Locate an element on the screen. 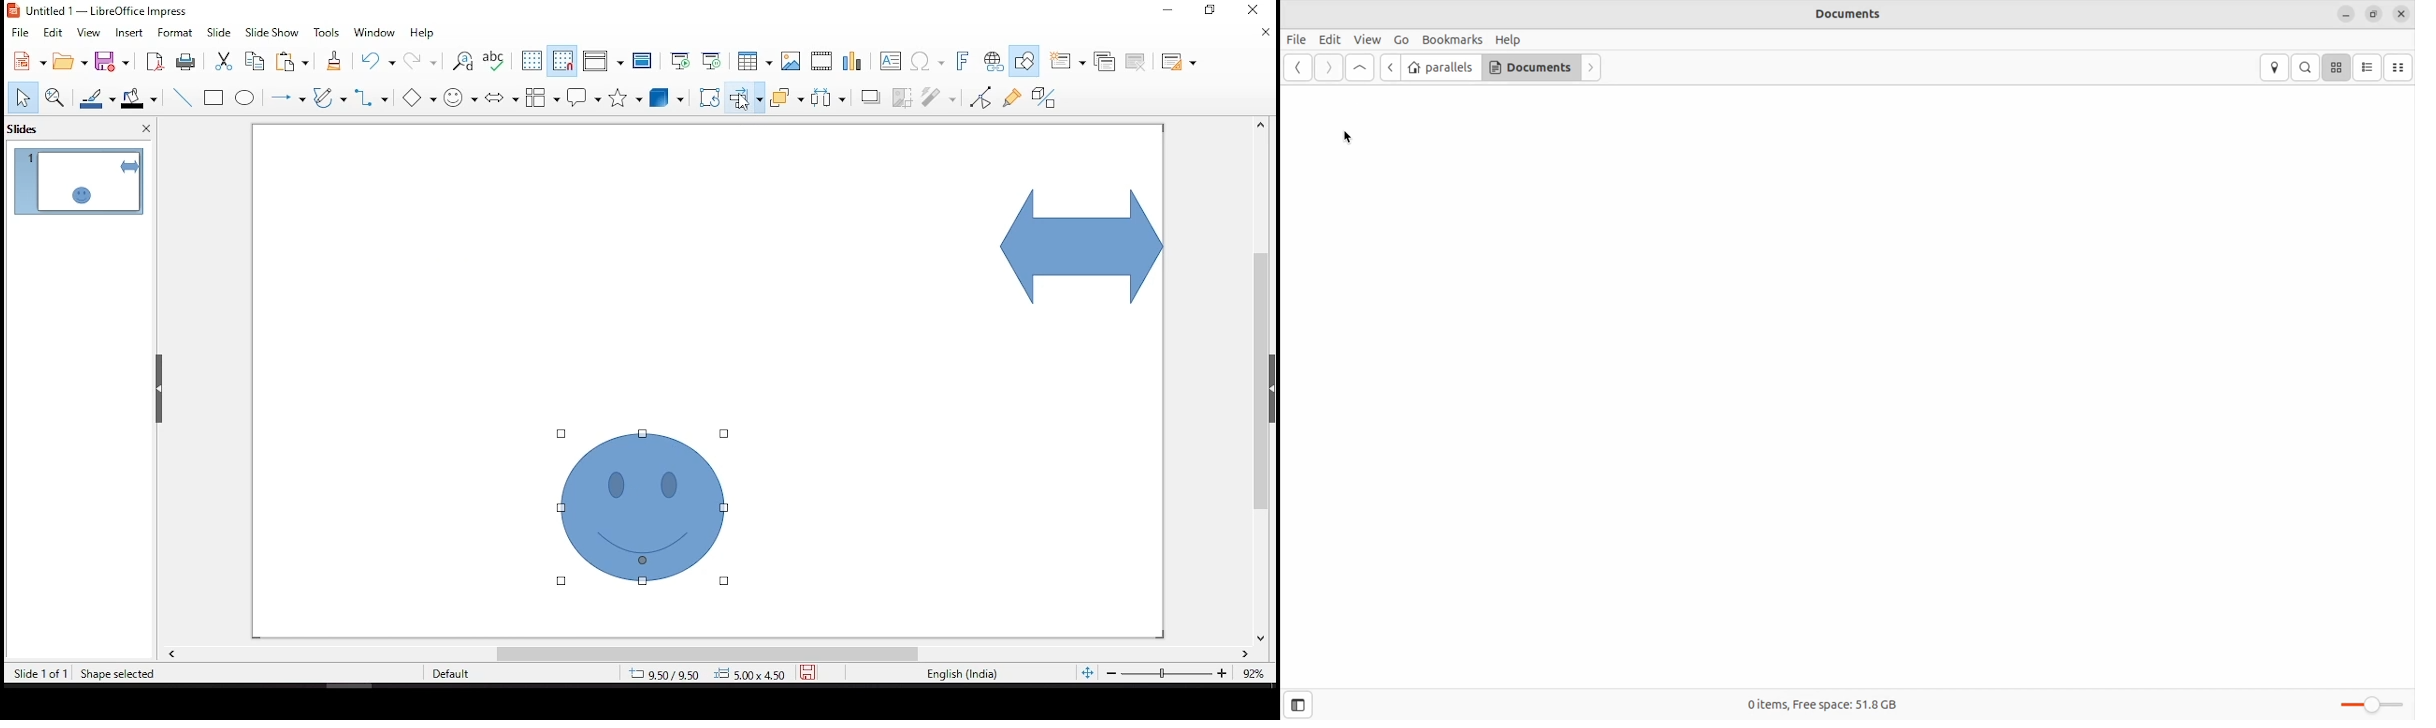 The image size is (2436, 728). table is located at coordinates (755, 62).